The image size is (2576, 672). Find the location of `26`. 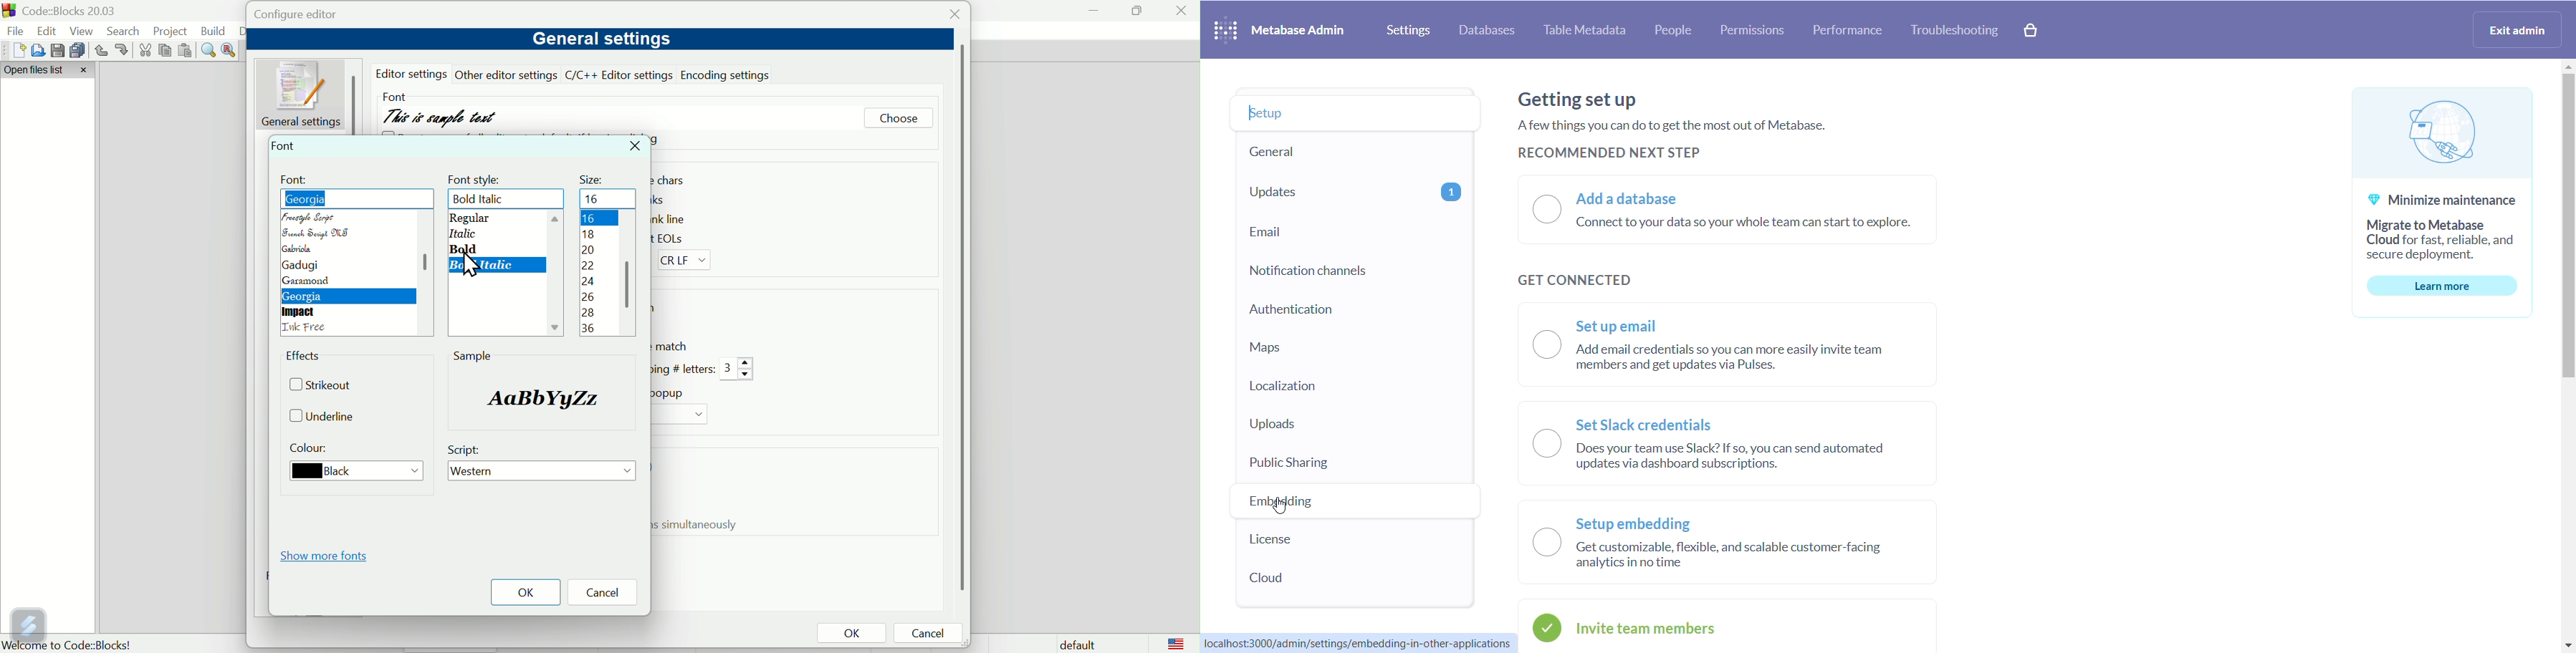

26 is located at coordinates (587, 297).